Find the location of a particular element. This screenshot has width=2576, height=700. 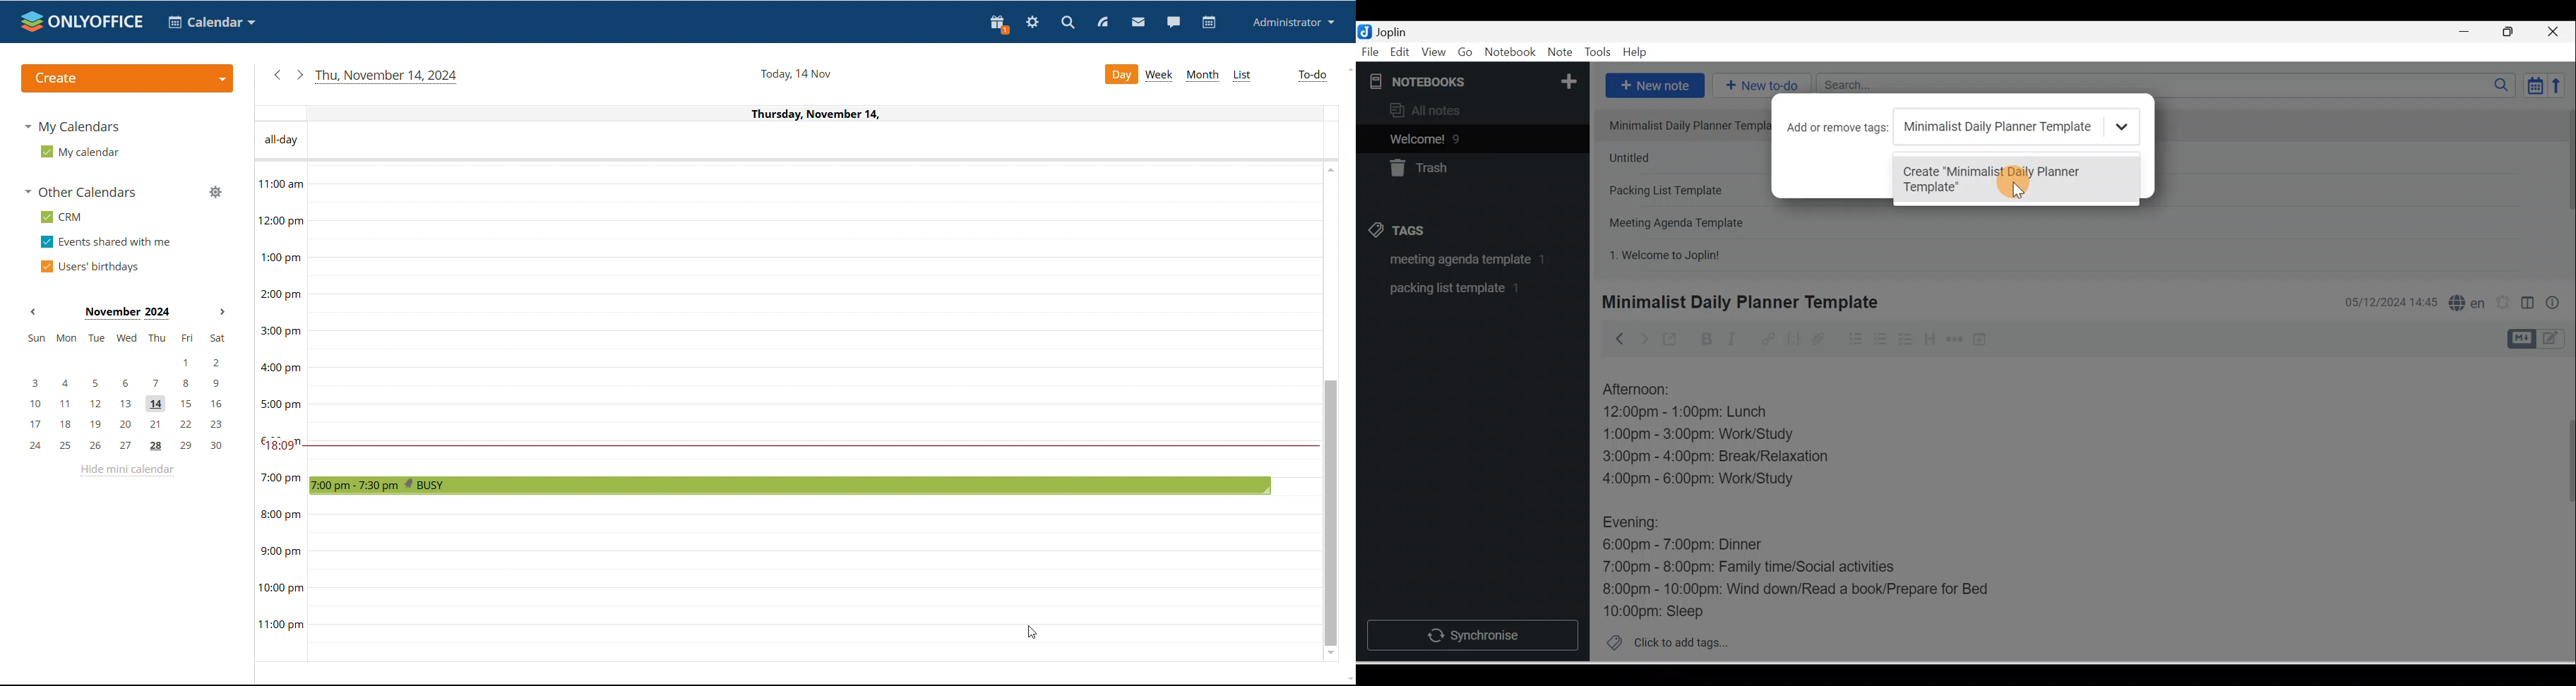

Numbered list is located at coordinates (1881, 339).